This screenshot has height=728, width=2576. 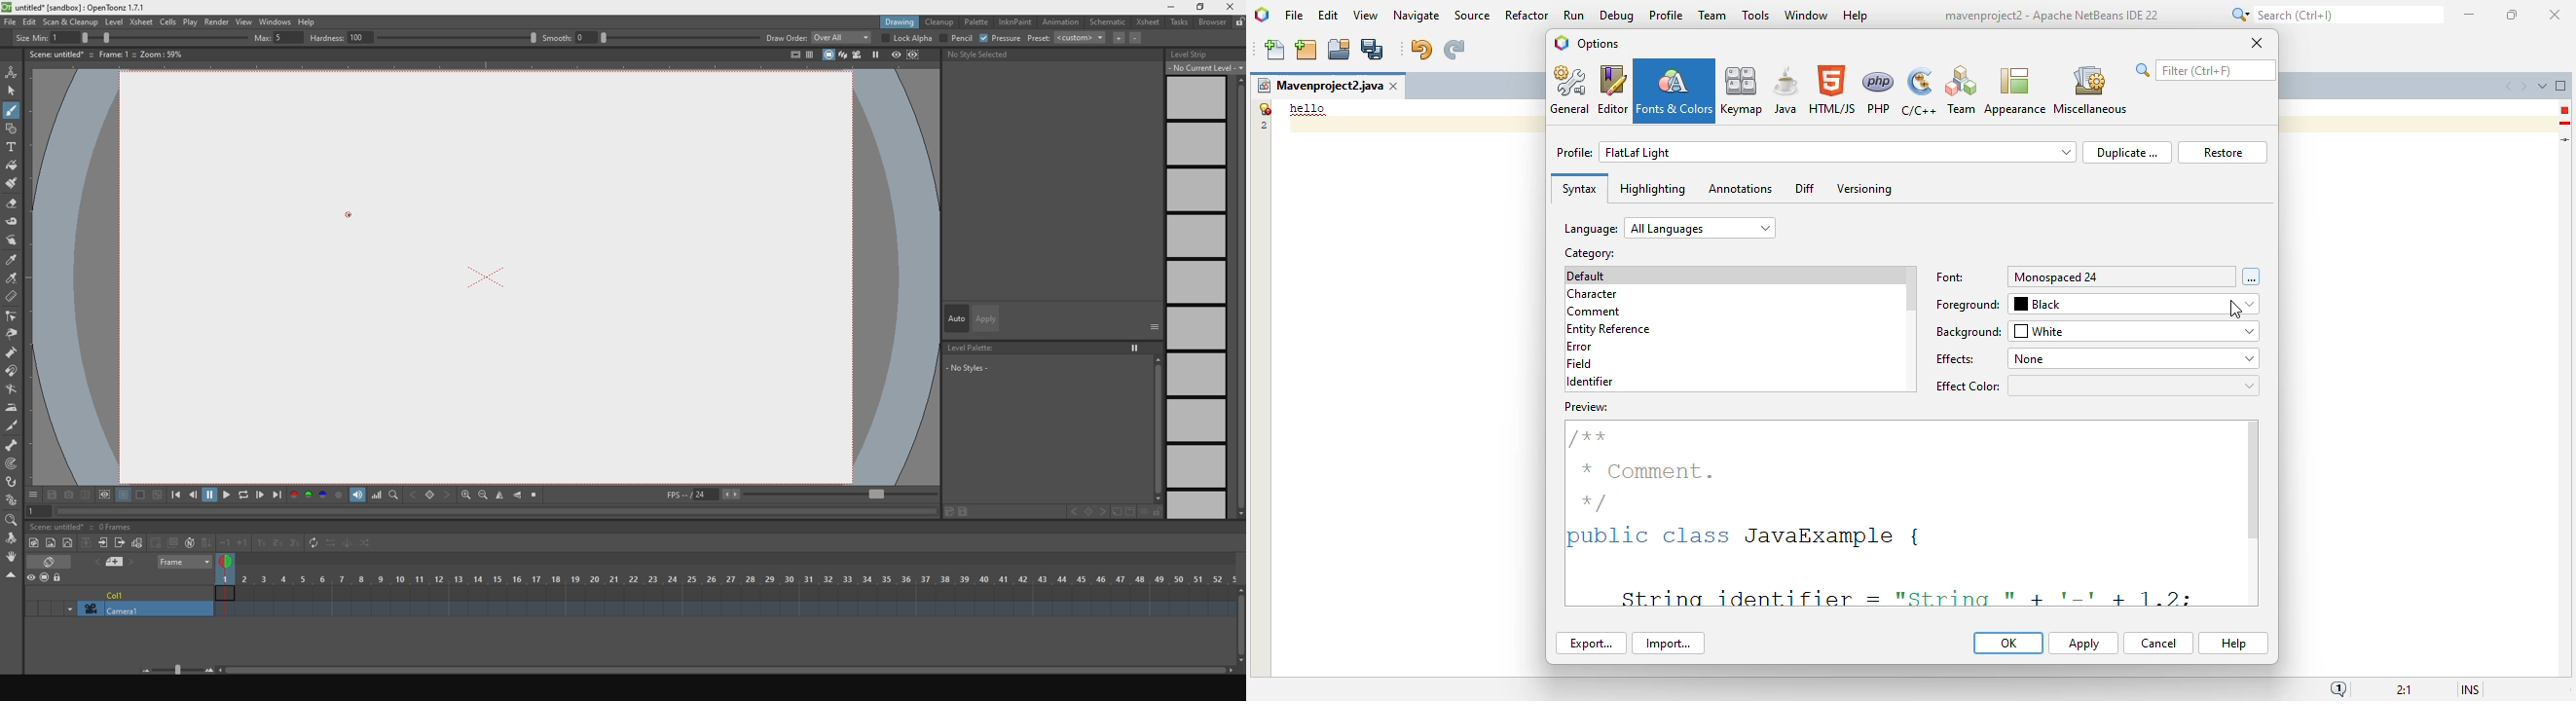 I want to click on play, so click(x=229, y=496).